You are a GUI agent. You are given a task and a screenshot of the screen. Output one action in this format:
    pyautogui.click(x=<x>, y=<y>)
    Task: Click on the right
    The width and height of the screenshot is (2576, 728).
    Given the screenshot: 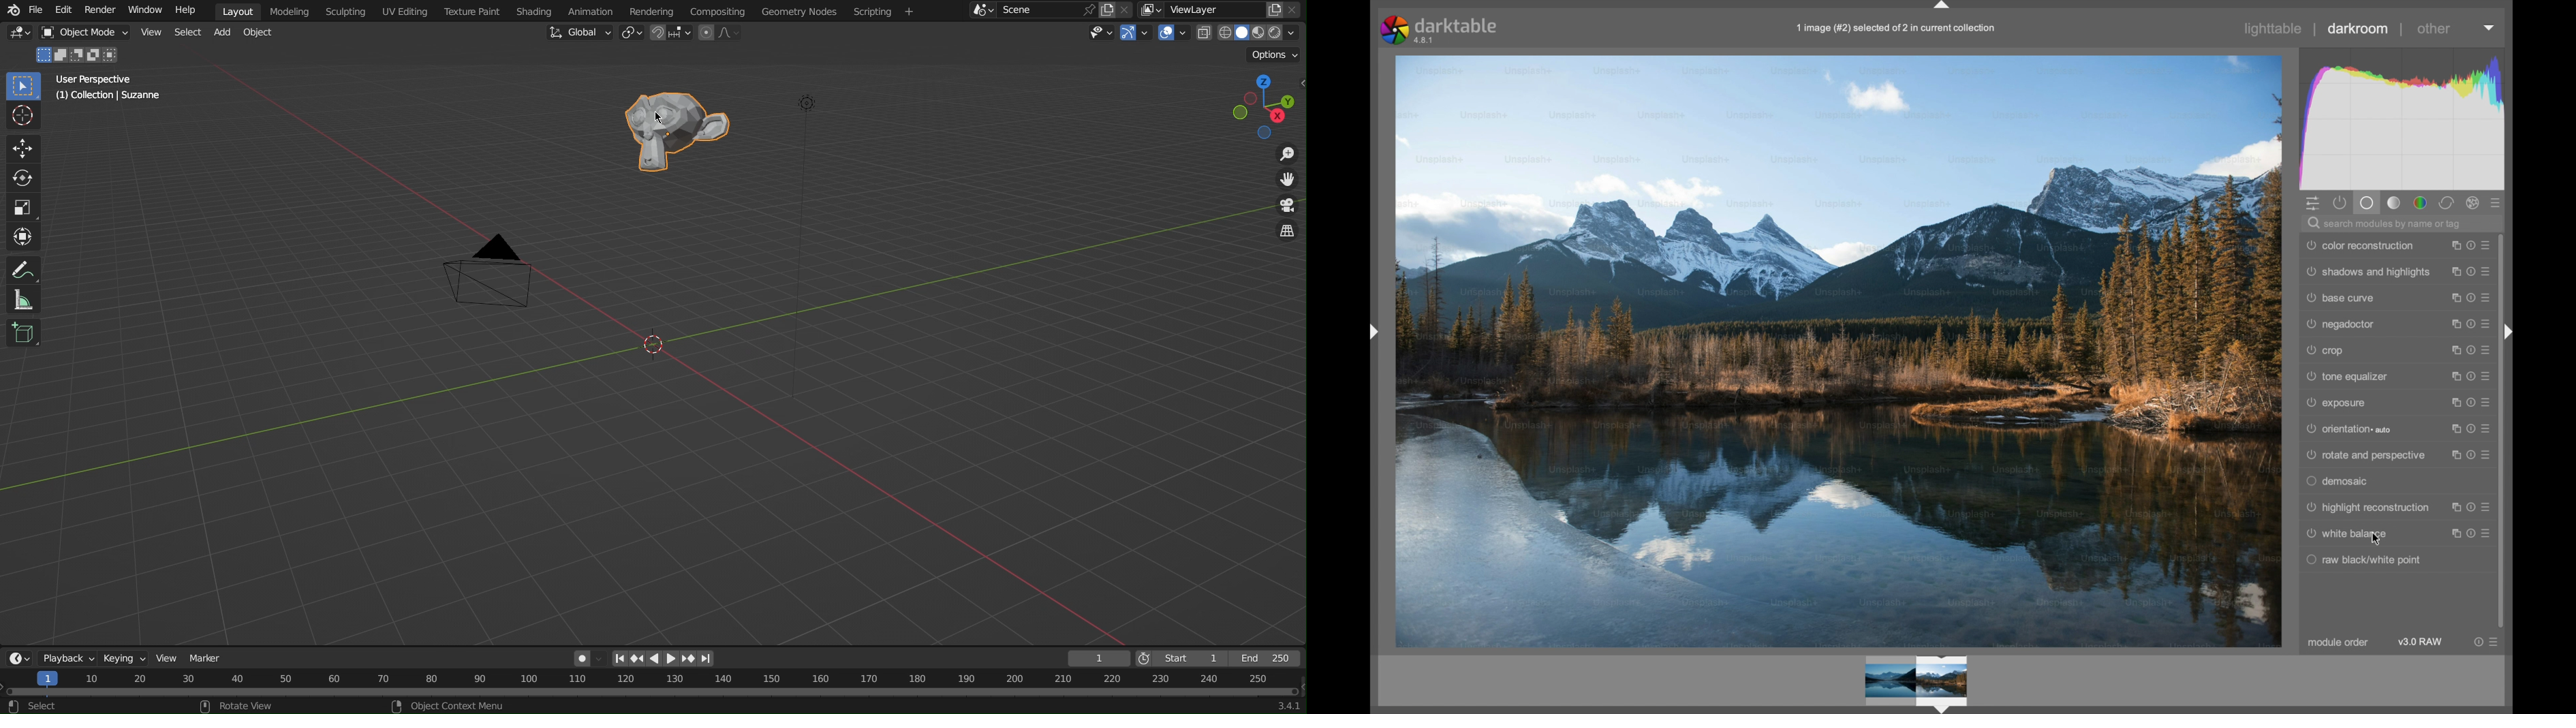 What is the action you would take?
    pyautogui.click(x=673, y=657)
    